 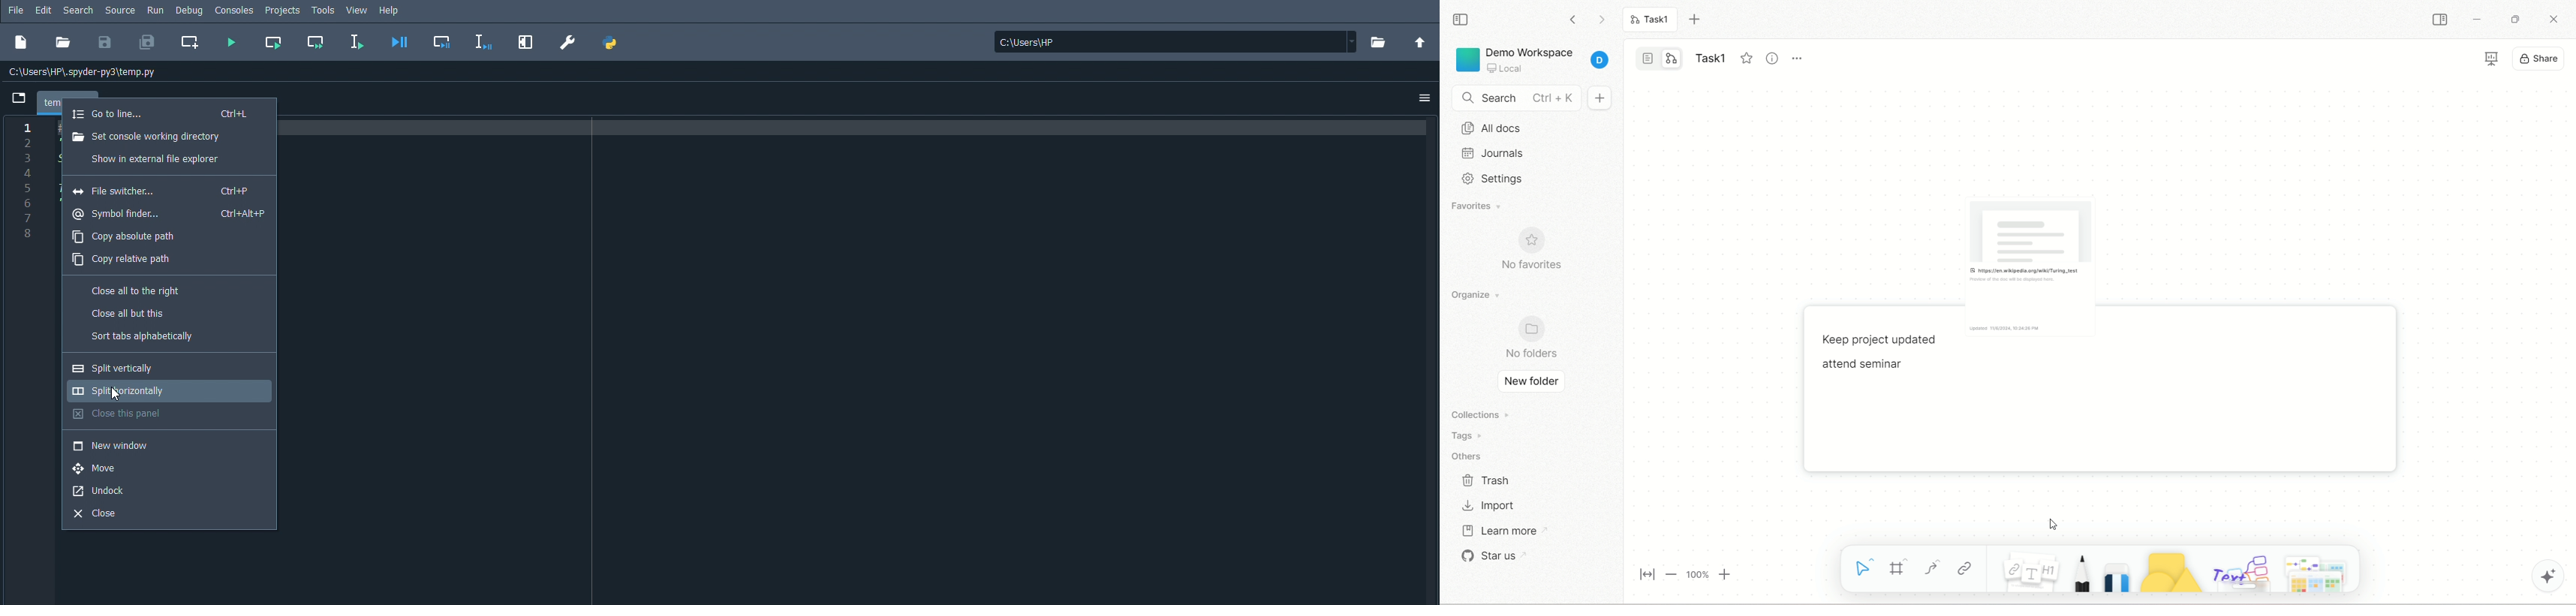 What do you see at coordinates (189, 11) in the screenshot?
I see `Debug` at bounding box center [189, 11].